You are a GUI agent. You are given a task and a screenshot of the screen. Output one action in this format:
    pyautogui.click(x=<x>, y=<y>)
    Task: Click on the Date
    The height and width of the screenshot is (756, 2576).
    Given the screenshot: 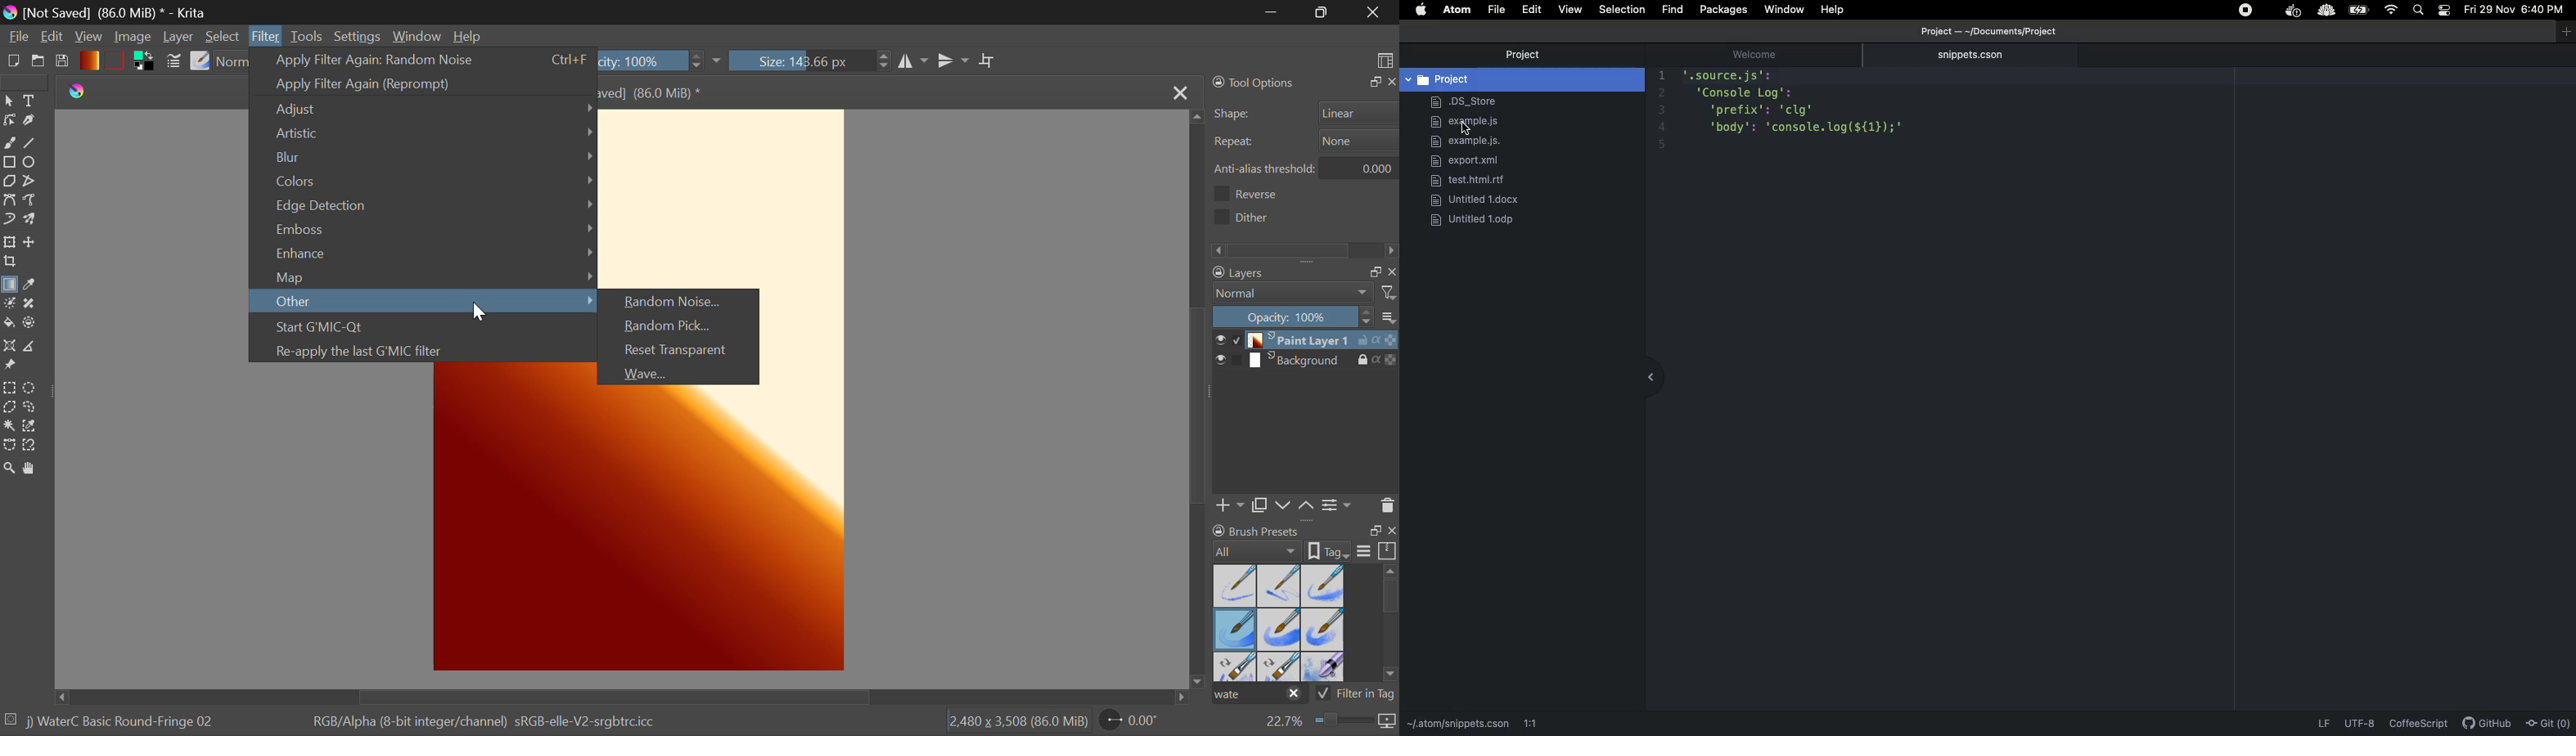 What is the action you would take?
    pyautogui.click(x=2489, y=10)
    